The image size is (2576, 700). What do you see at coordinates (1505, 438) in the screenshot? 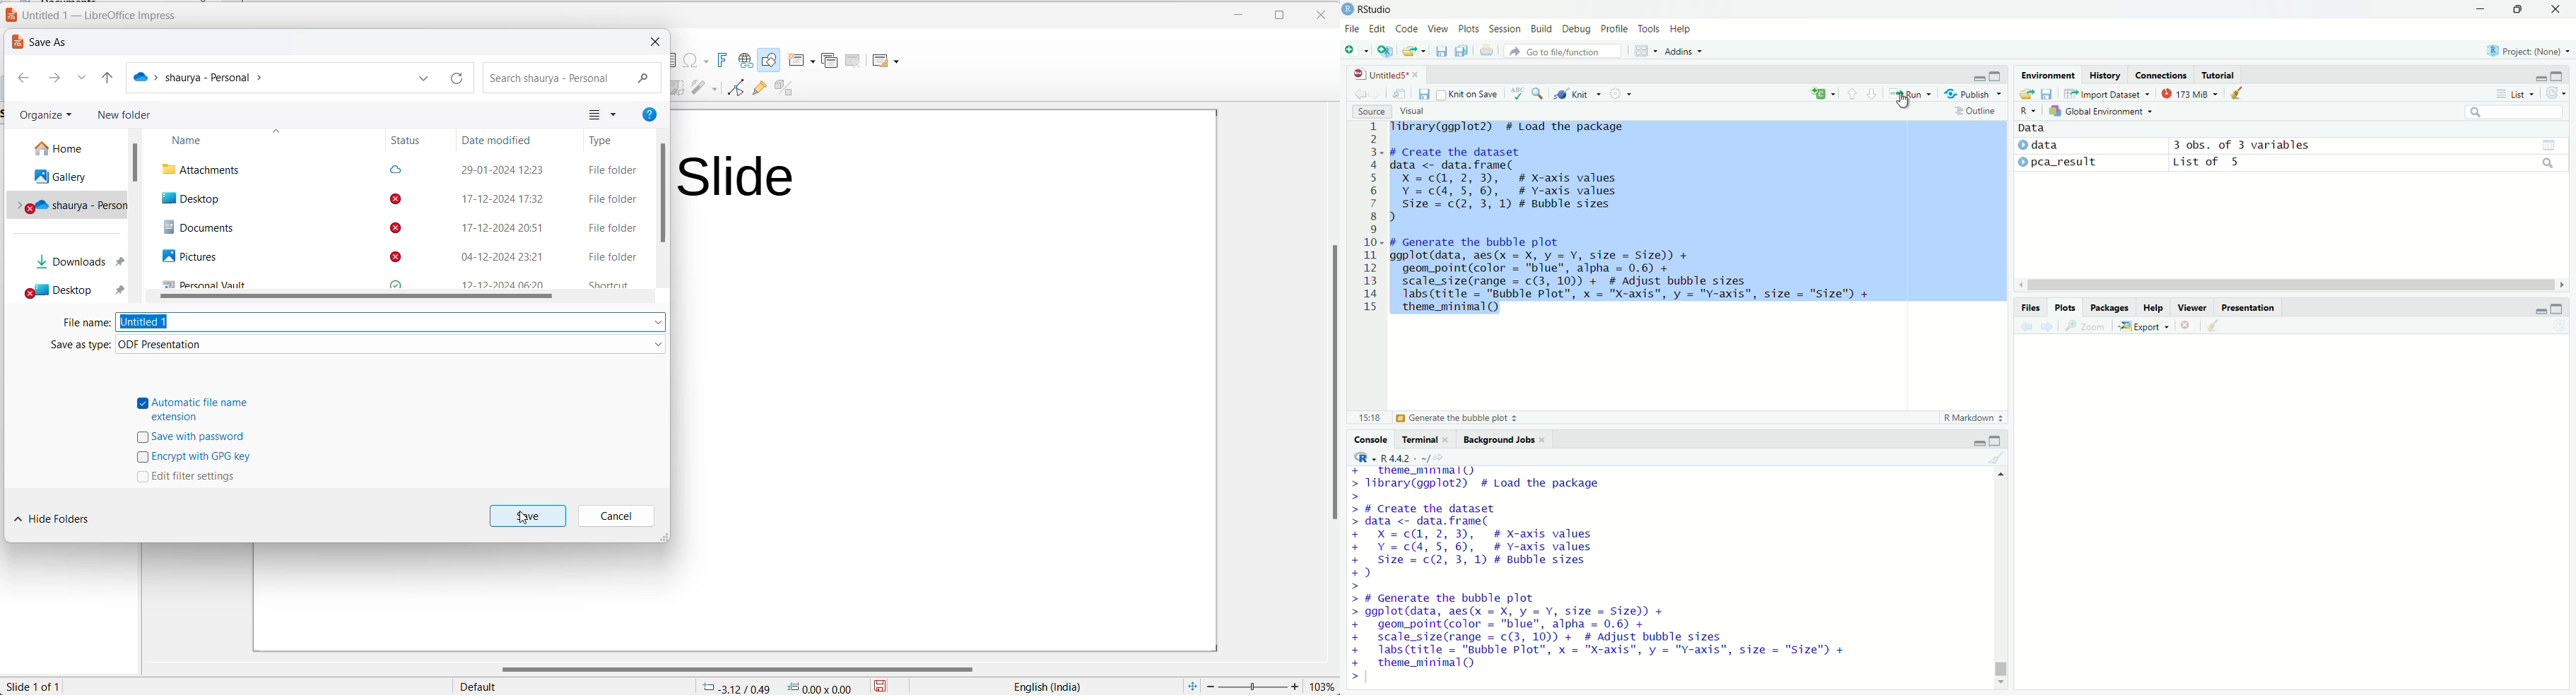
I see `background jobs` at bounding box center [1505, 438].